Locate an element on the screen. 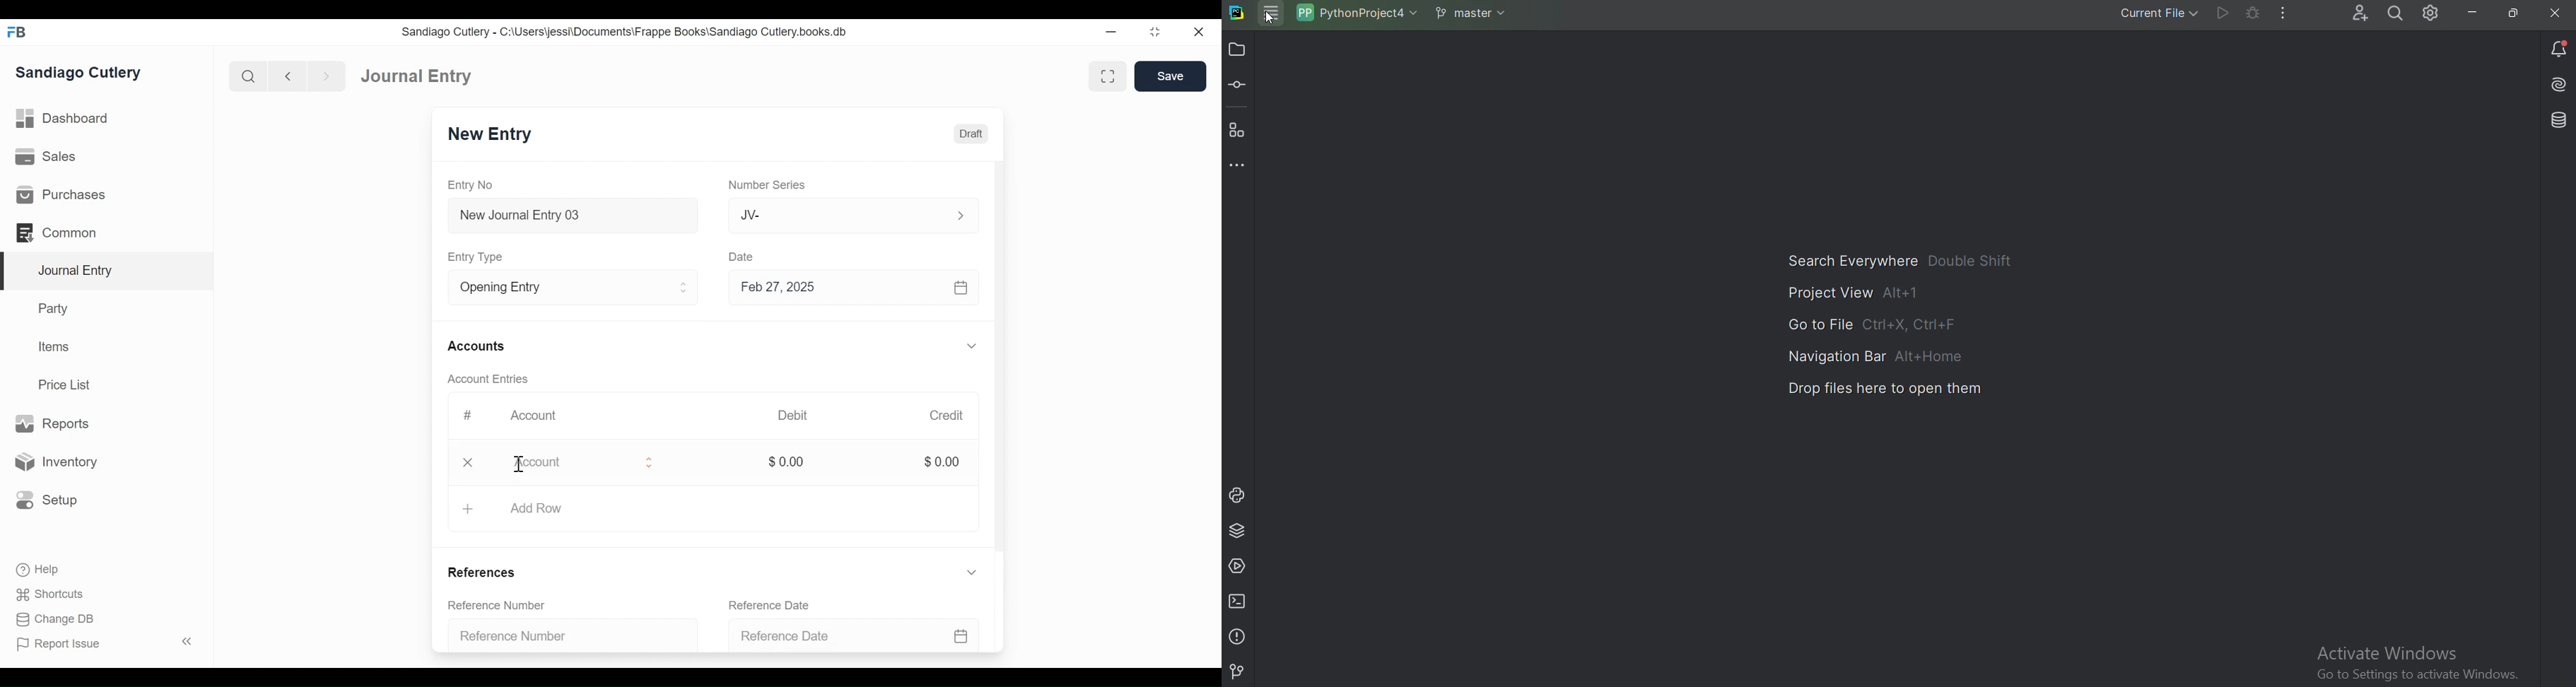 The height and width of the screenshot is (700, 2576). Git branch master is located at coordinates (1470, 15).